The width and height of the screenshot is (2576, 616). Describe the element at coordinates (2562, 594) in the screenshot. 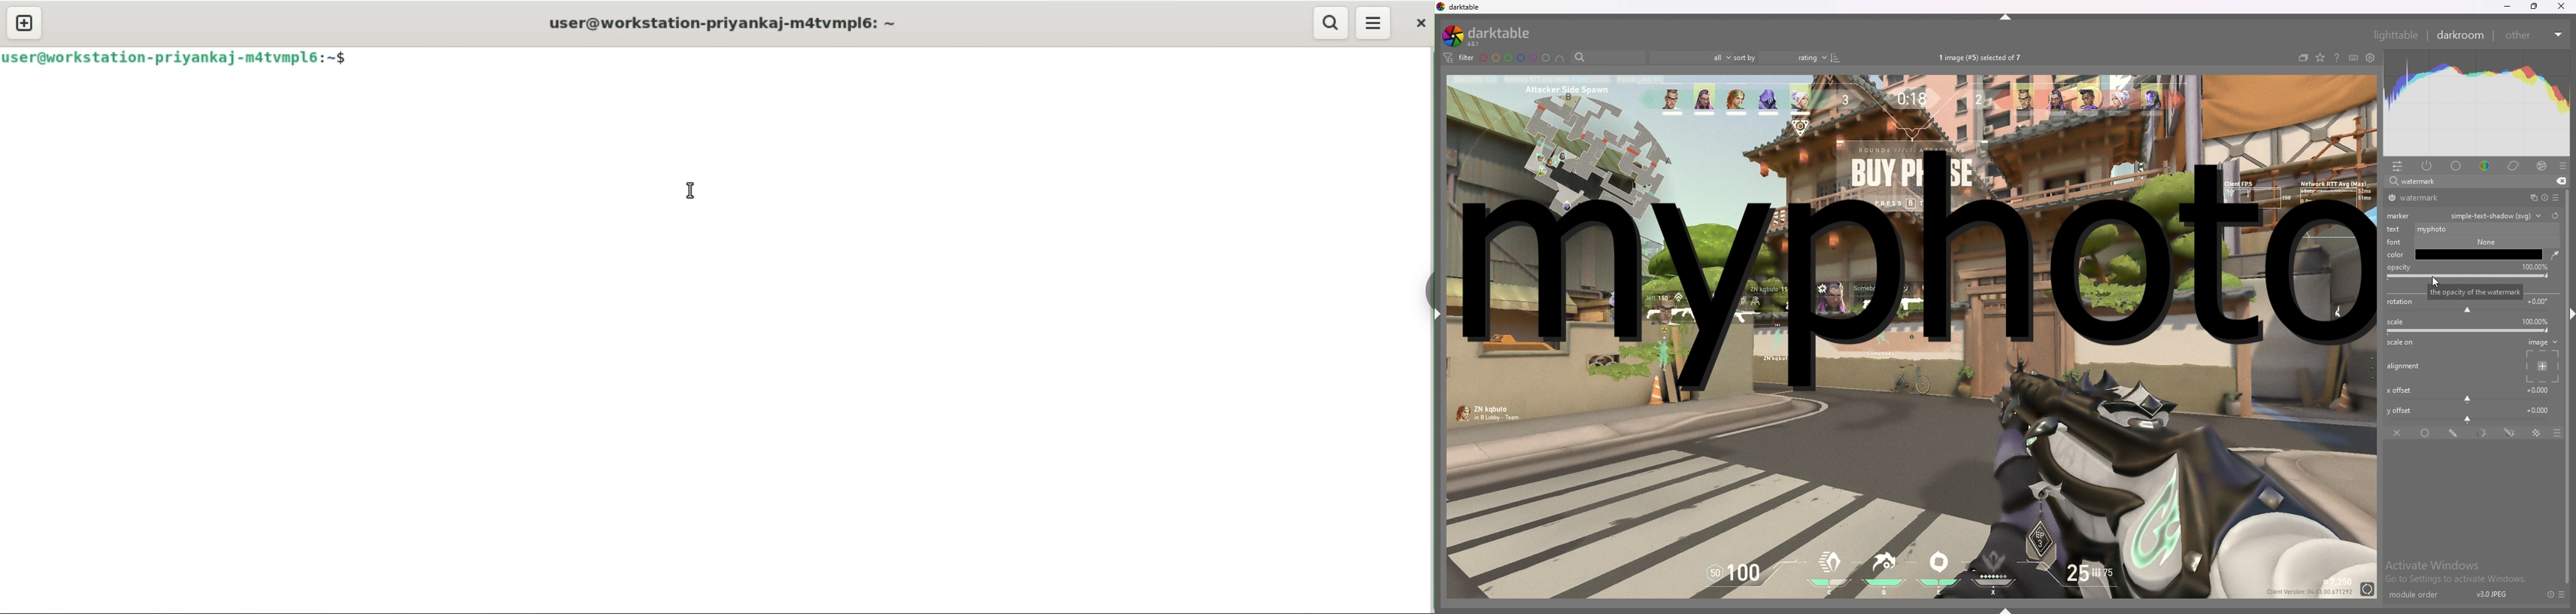

I see `presets` at that location.